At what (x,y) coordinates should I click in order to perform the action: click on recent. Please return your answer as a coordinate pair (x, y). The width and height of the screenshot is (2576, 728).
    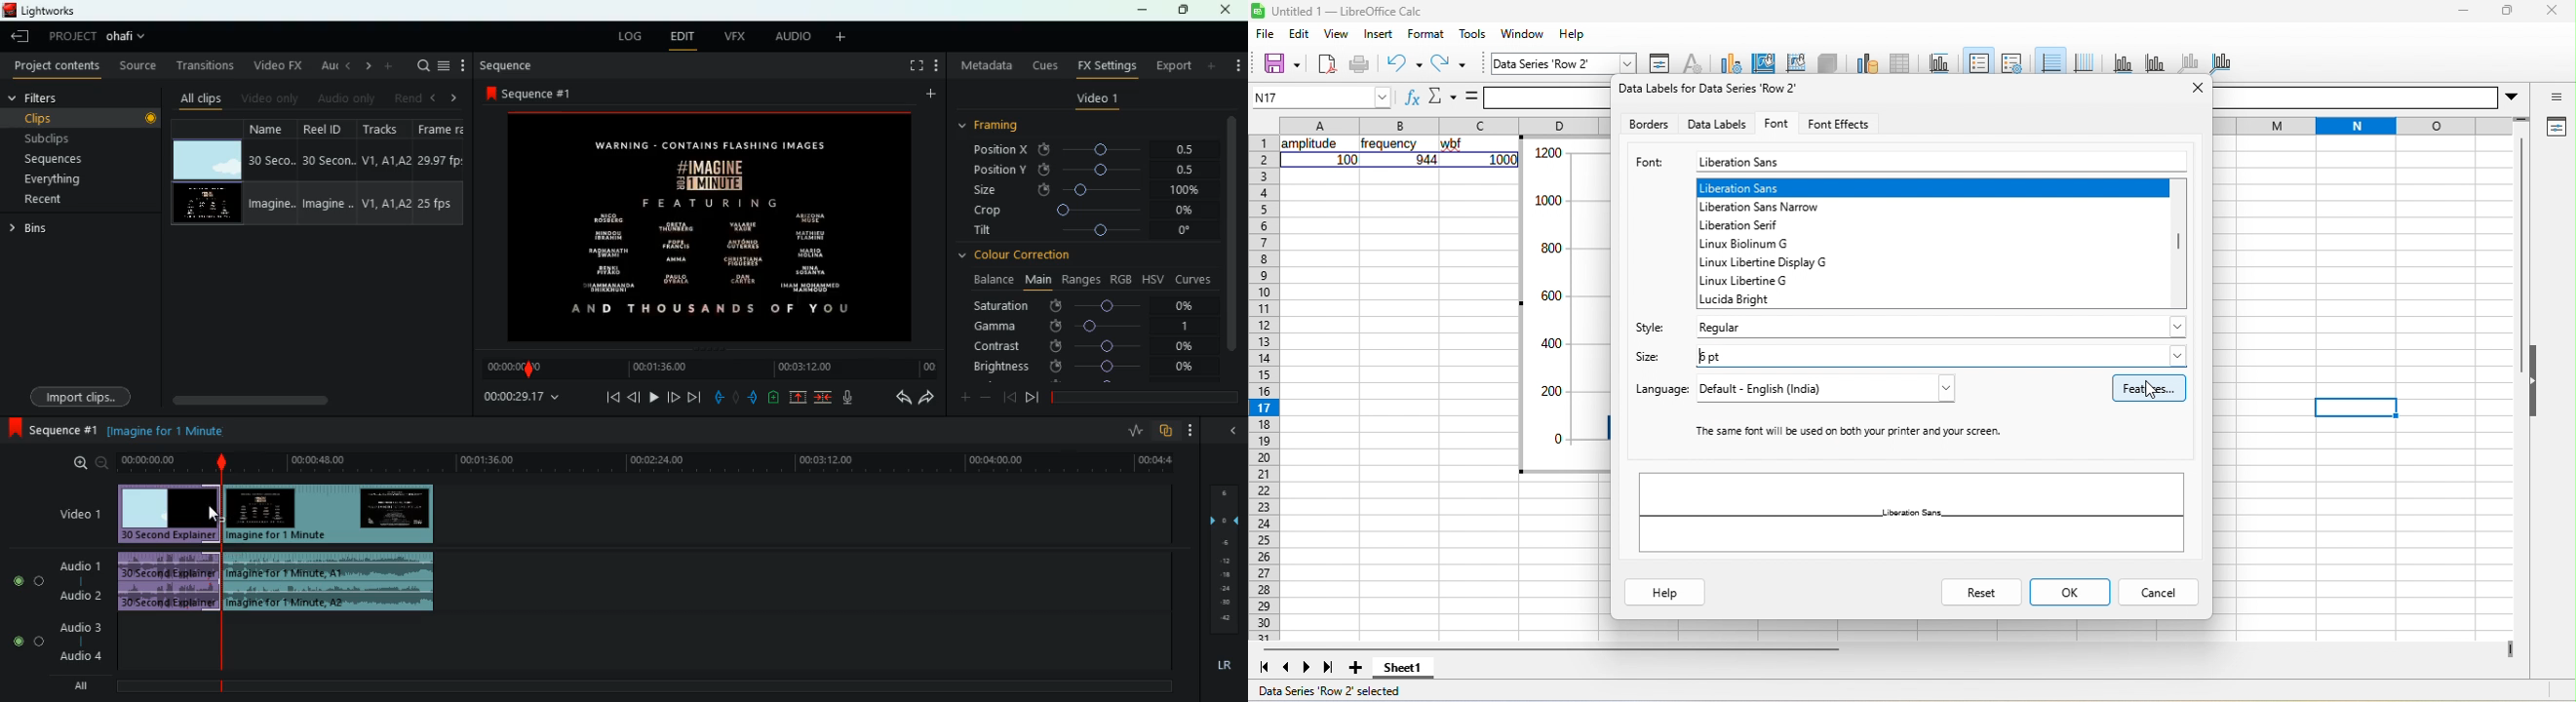
    Looking at the image, I should click on (64, 199).